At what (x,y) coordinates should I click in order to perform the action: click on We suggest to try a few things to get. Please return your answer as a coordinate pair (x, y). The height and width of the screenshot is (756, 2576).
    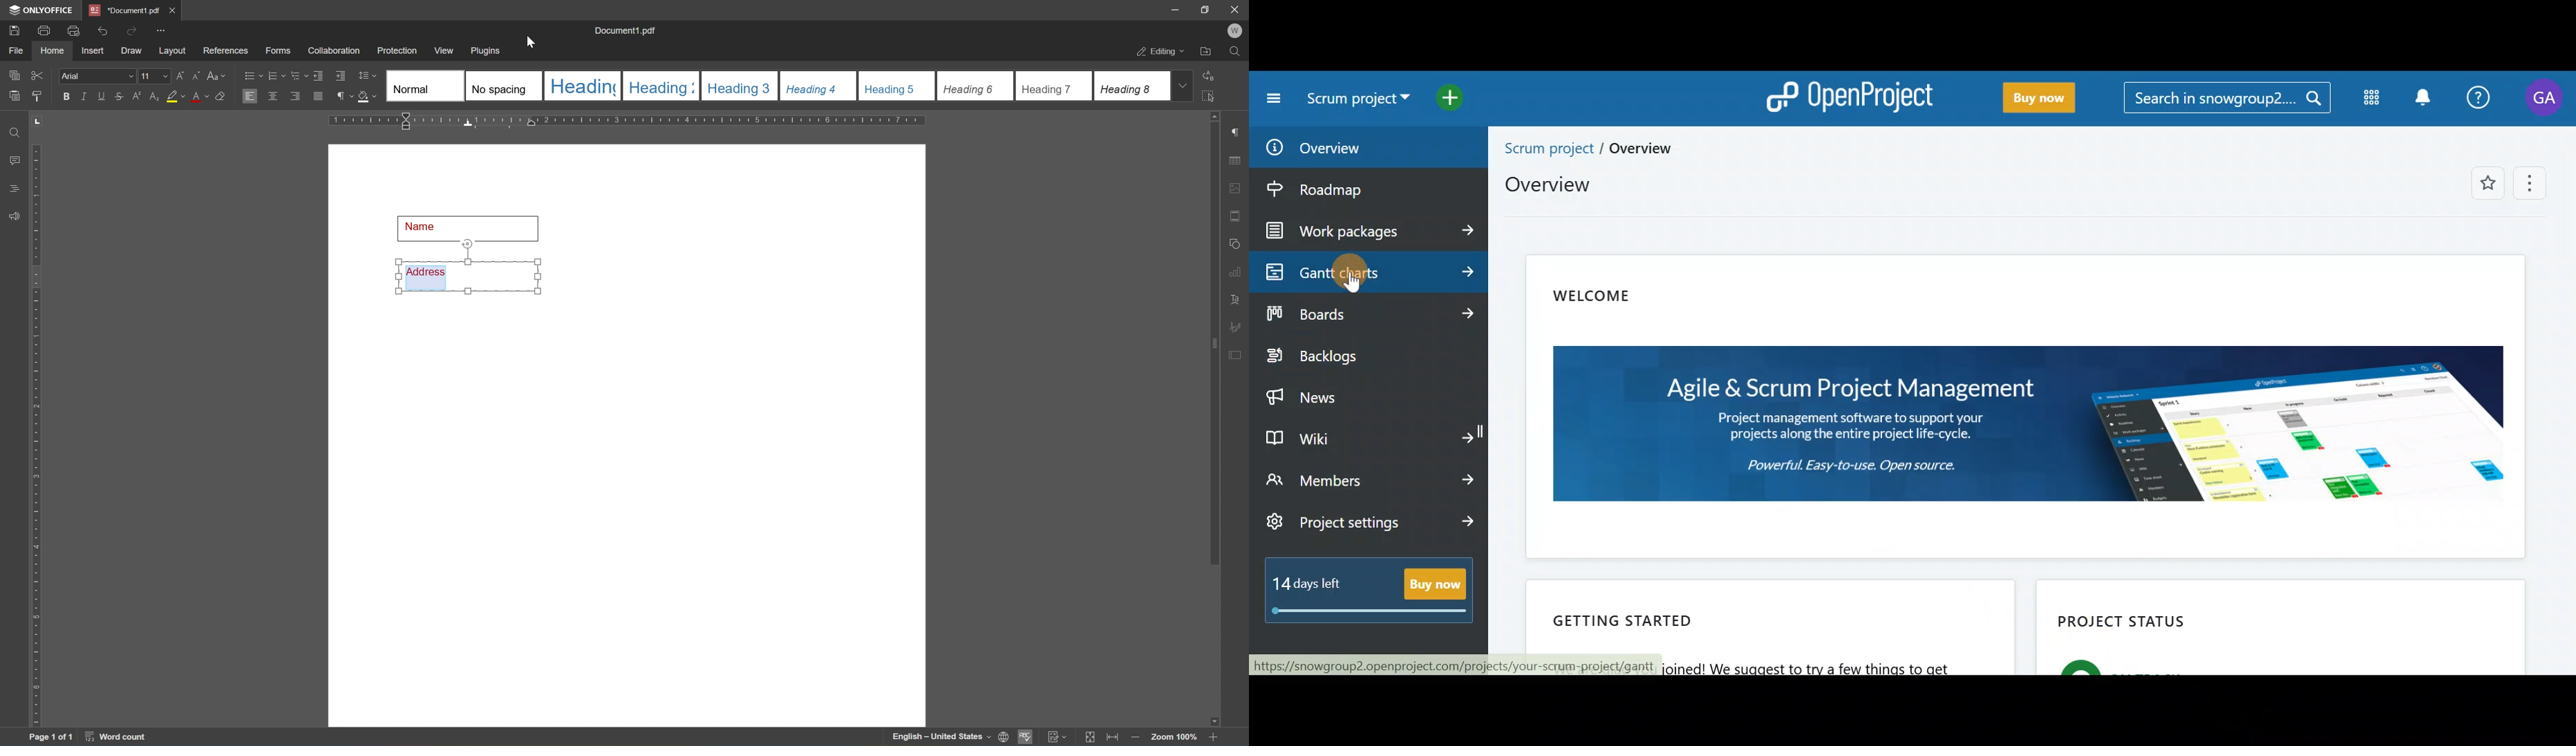
    Looking at the image, I should click on (1834, 667).